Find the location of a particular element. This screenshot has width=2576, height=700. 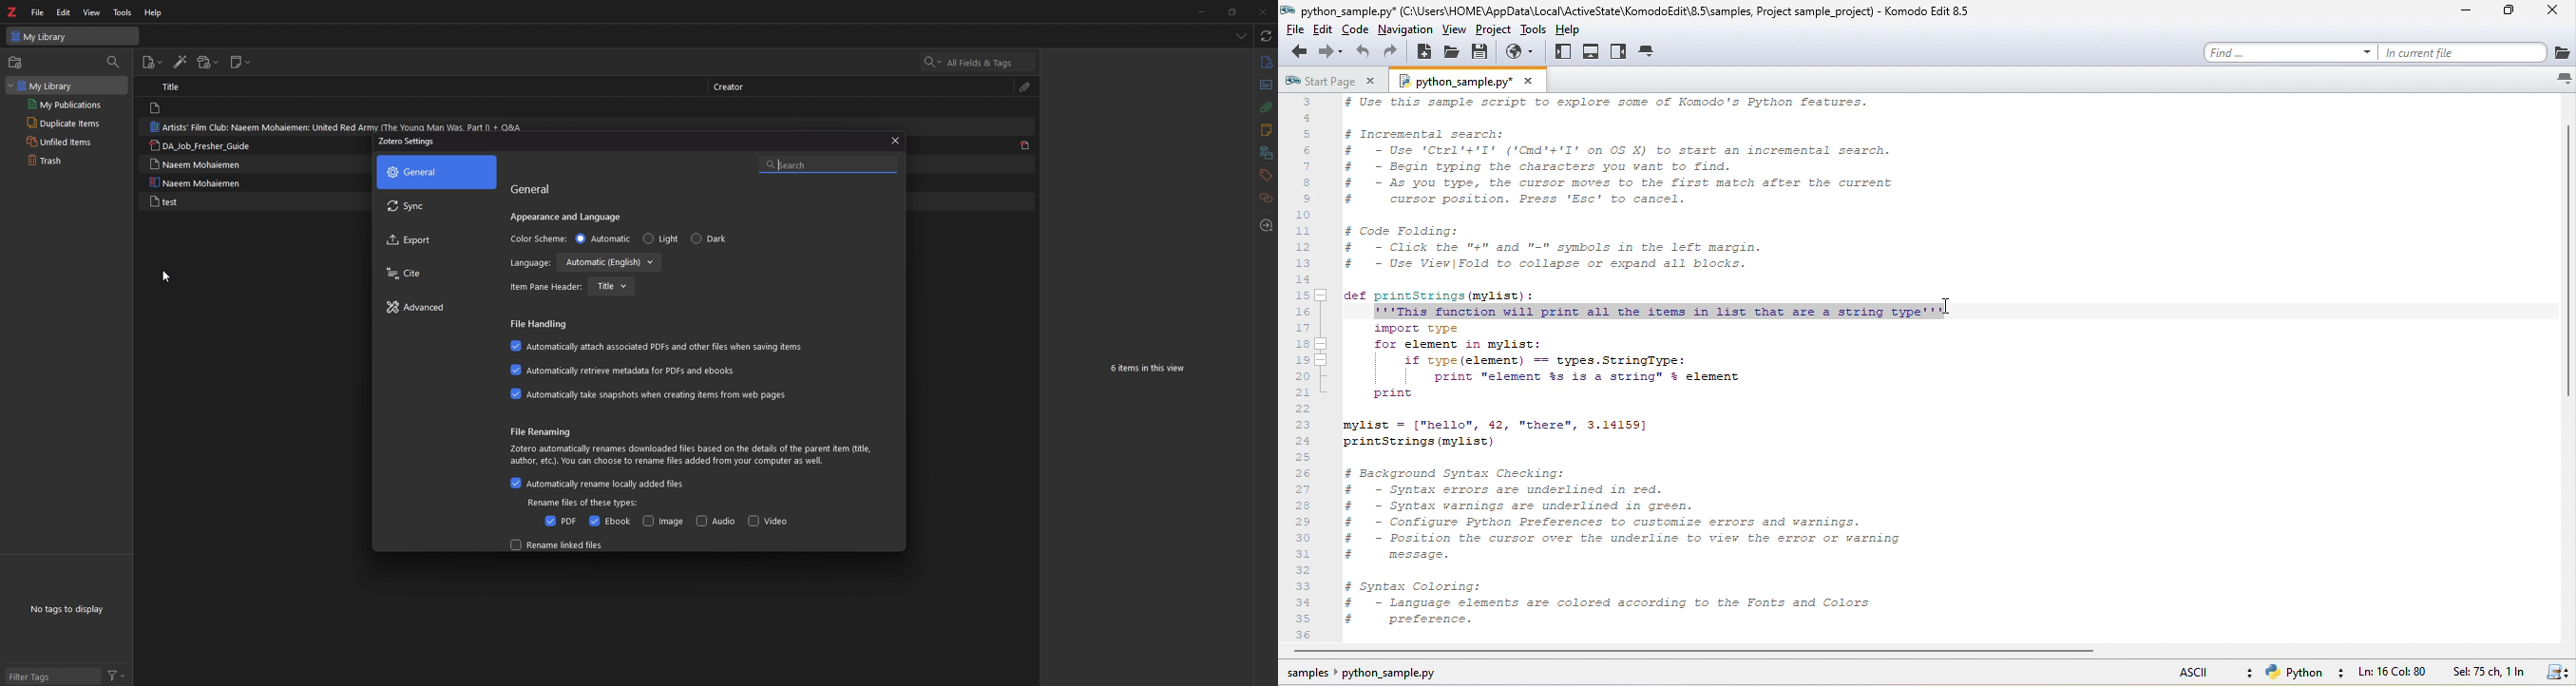

back is located at coordinates (1296, 54).